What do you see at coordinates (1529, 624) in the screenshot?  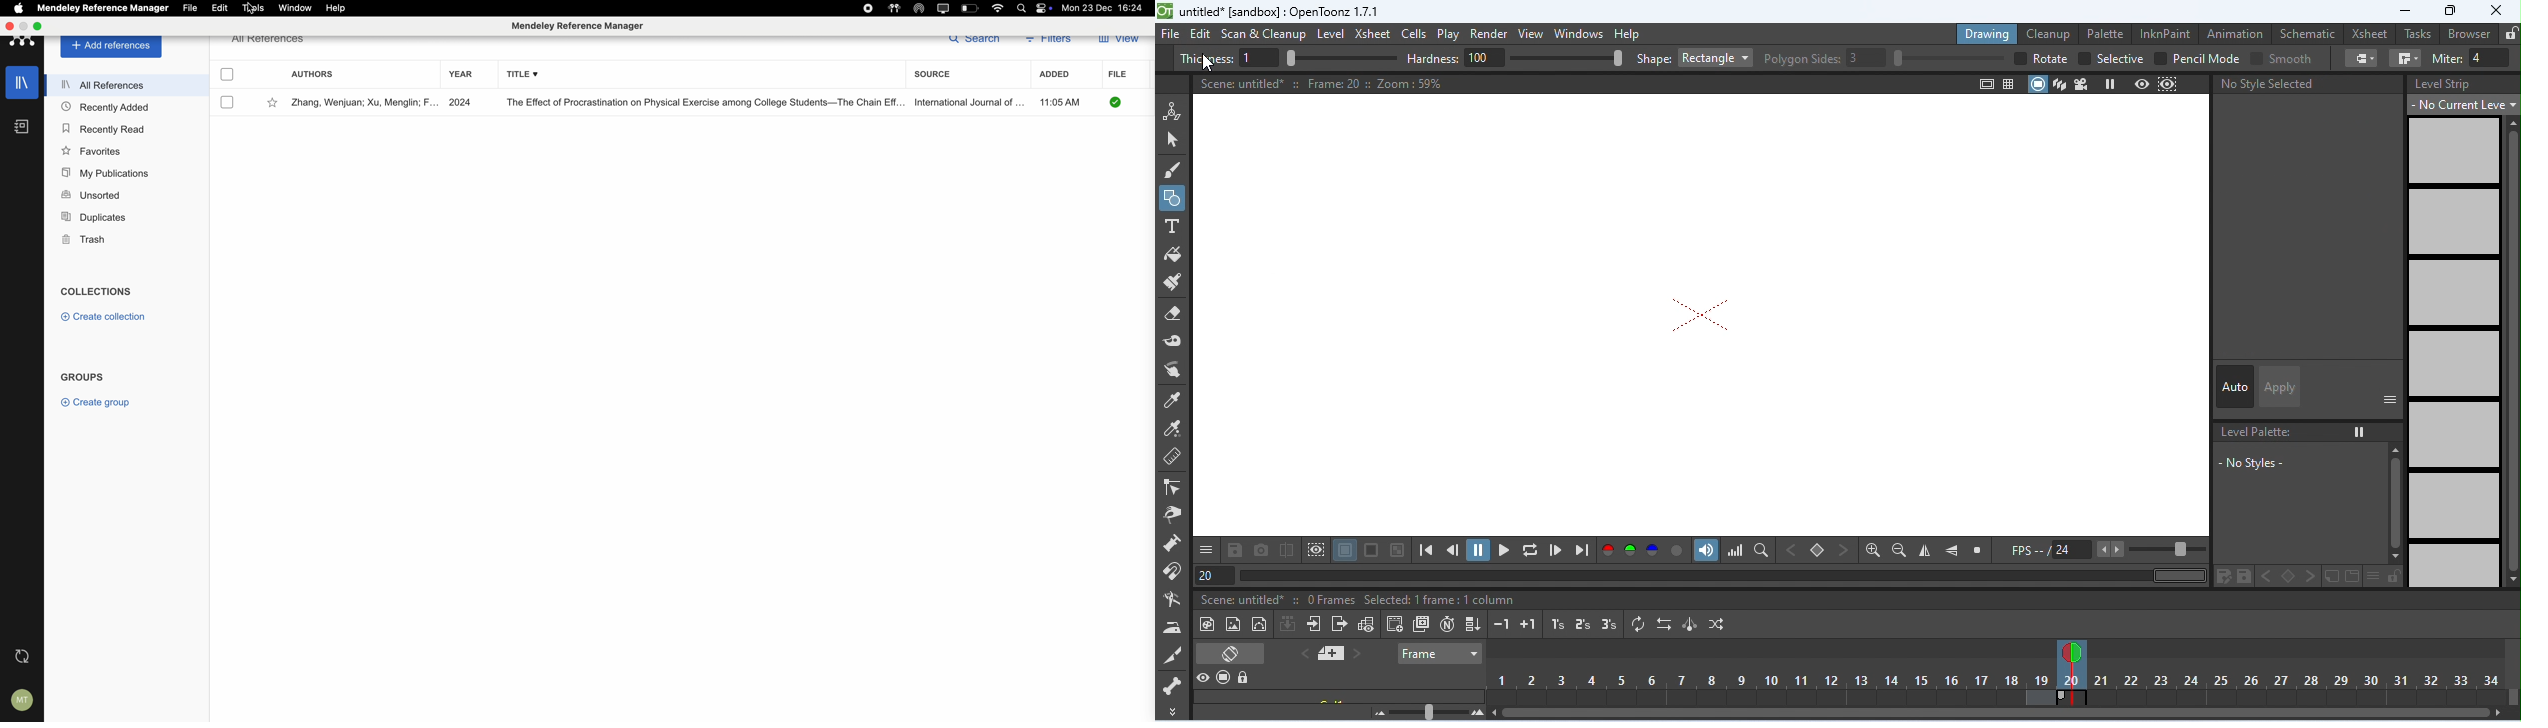 I see `increase step` at bounding box center [1529, 624].